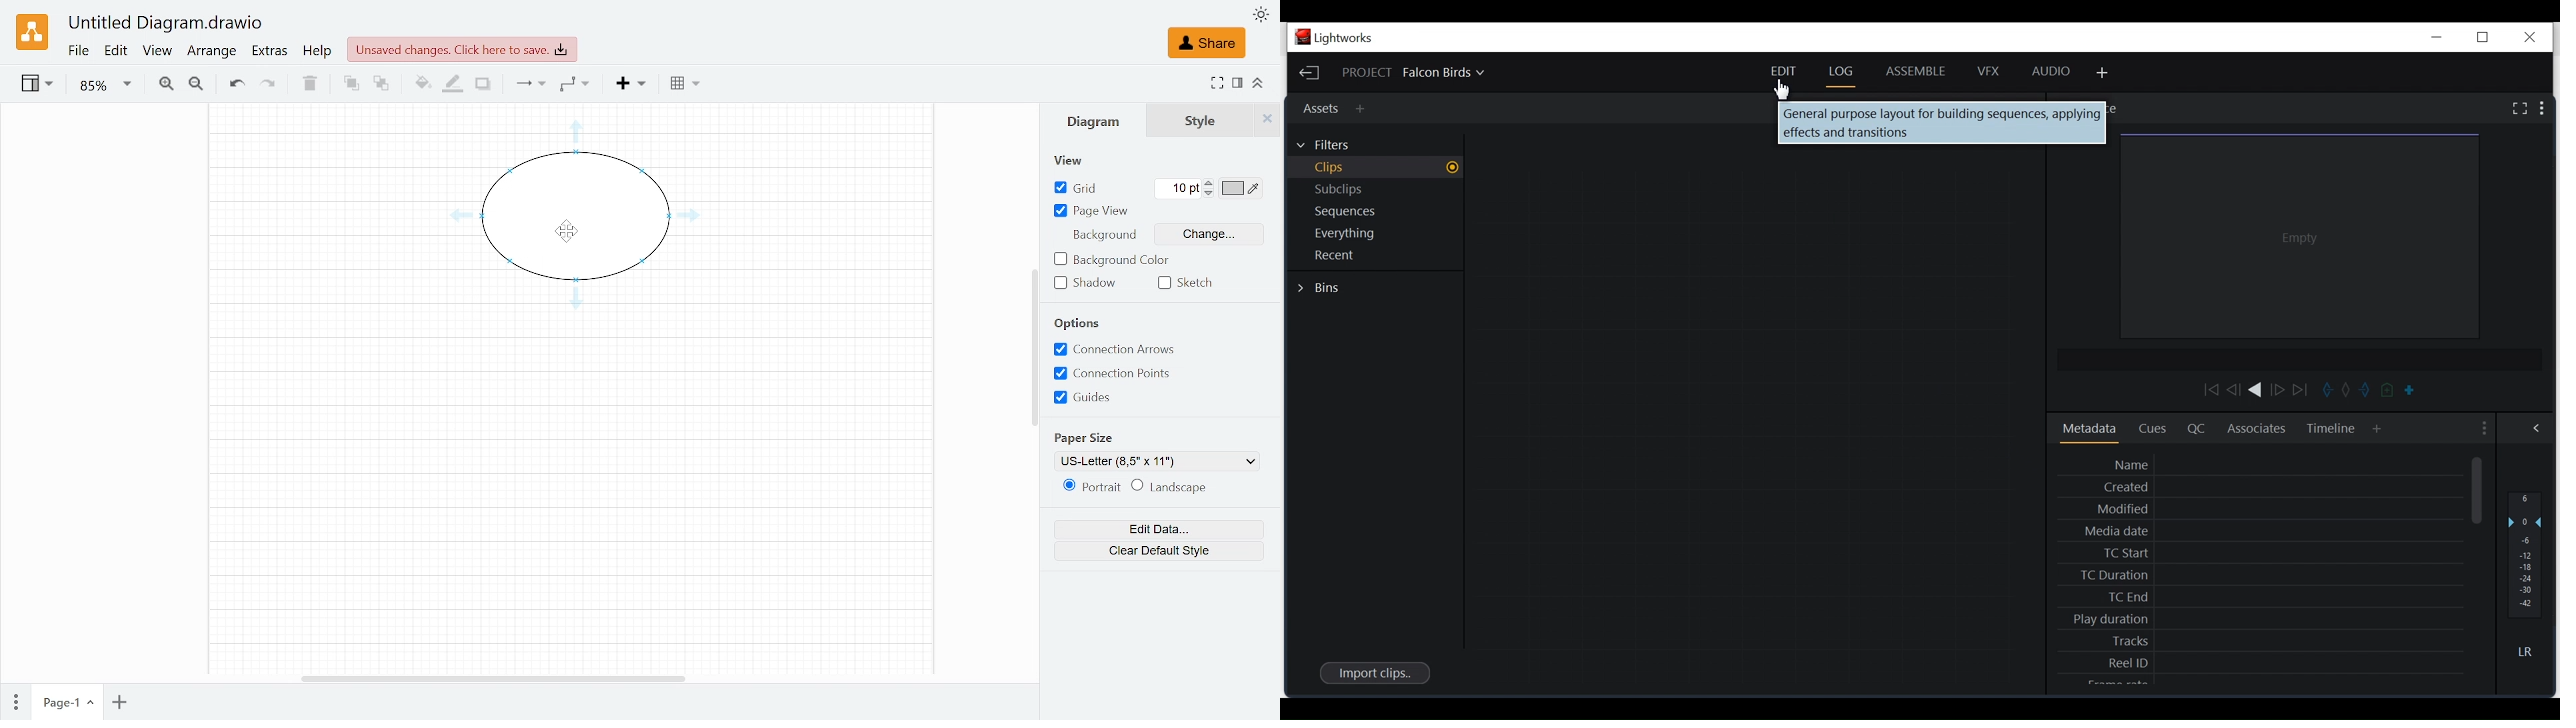  What do you see at coordinates (1158, 529) in the screenshot?
I see `Edit data` at bounding box center [1158, 529].